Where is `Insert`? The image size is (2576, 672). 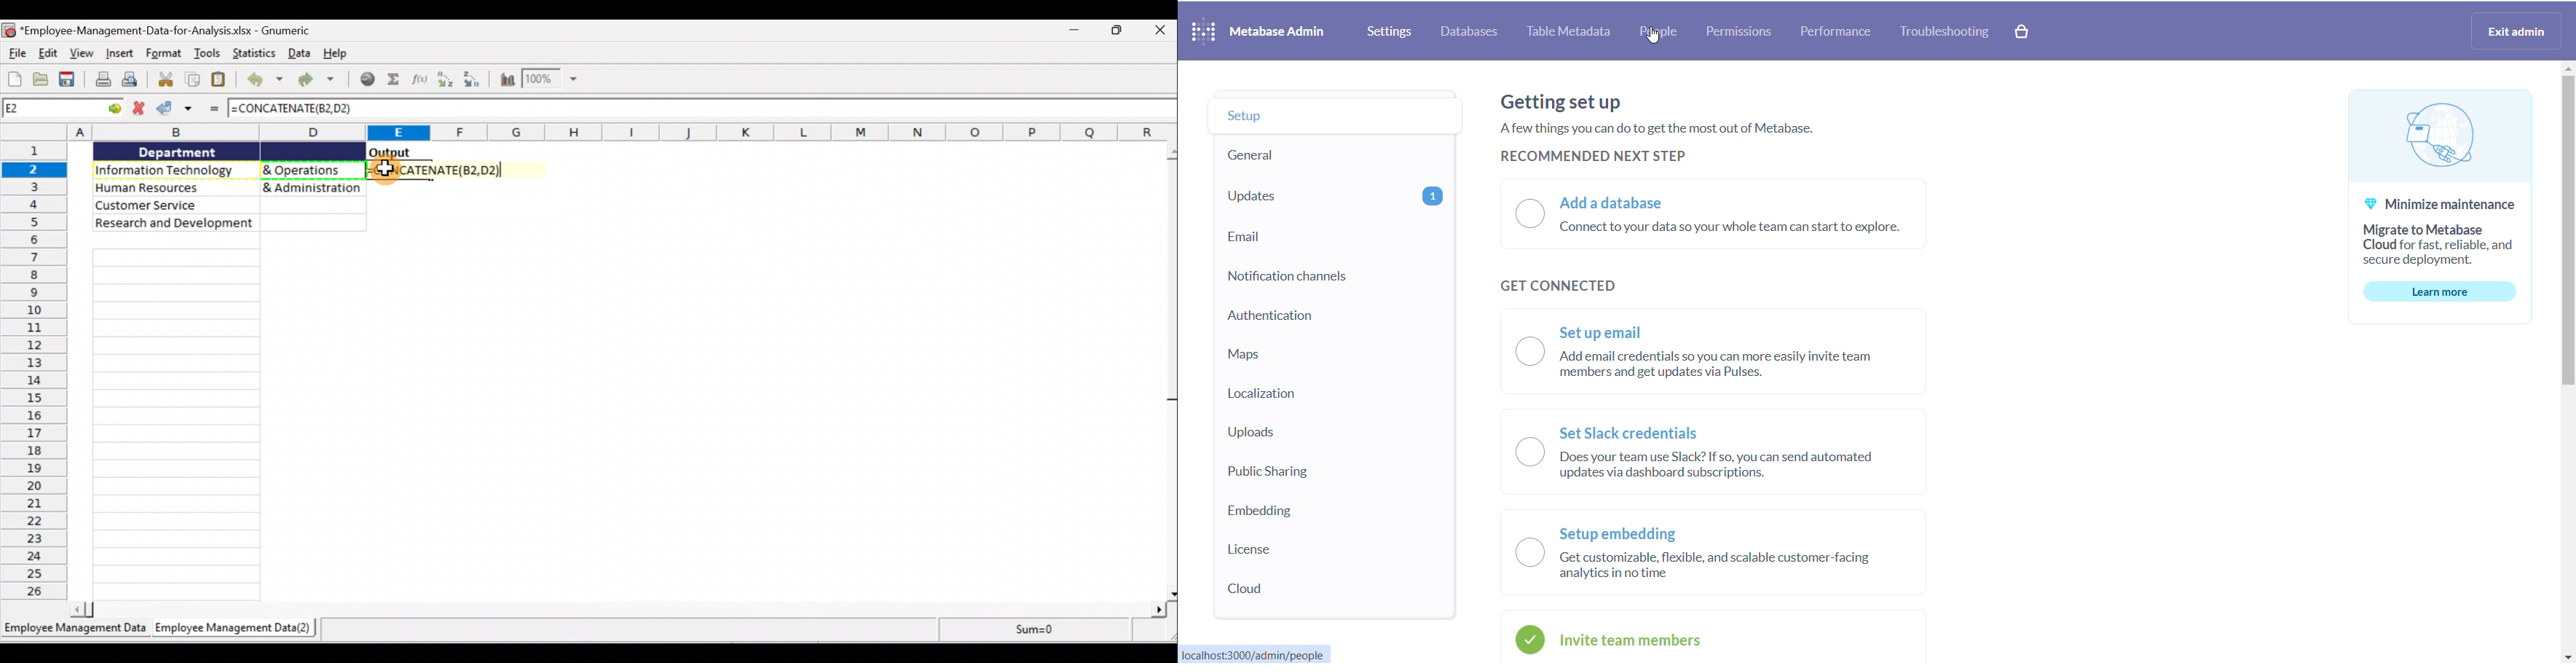 Insert is located at coordinates (118, 52).